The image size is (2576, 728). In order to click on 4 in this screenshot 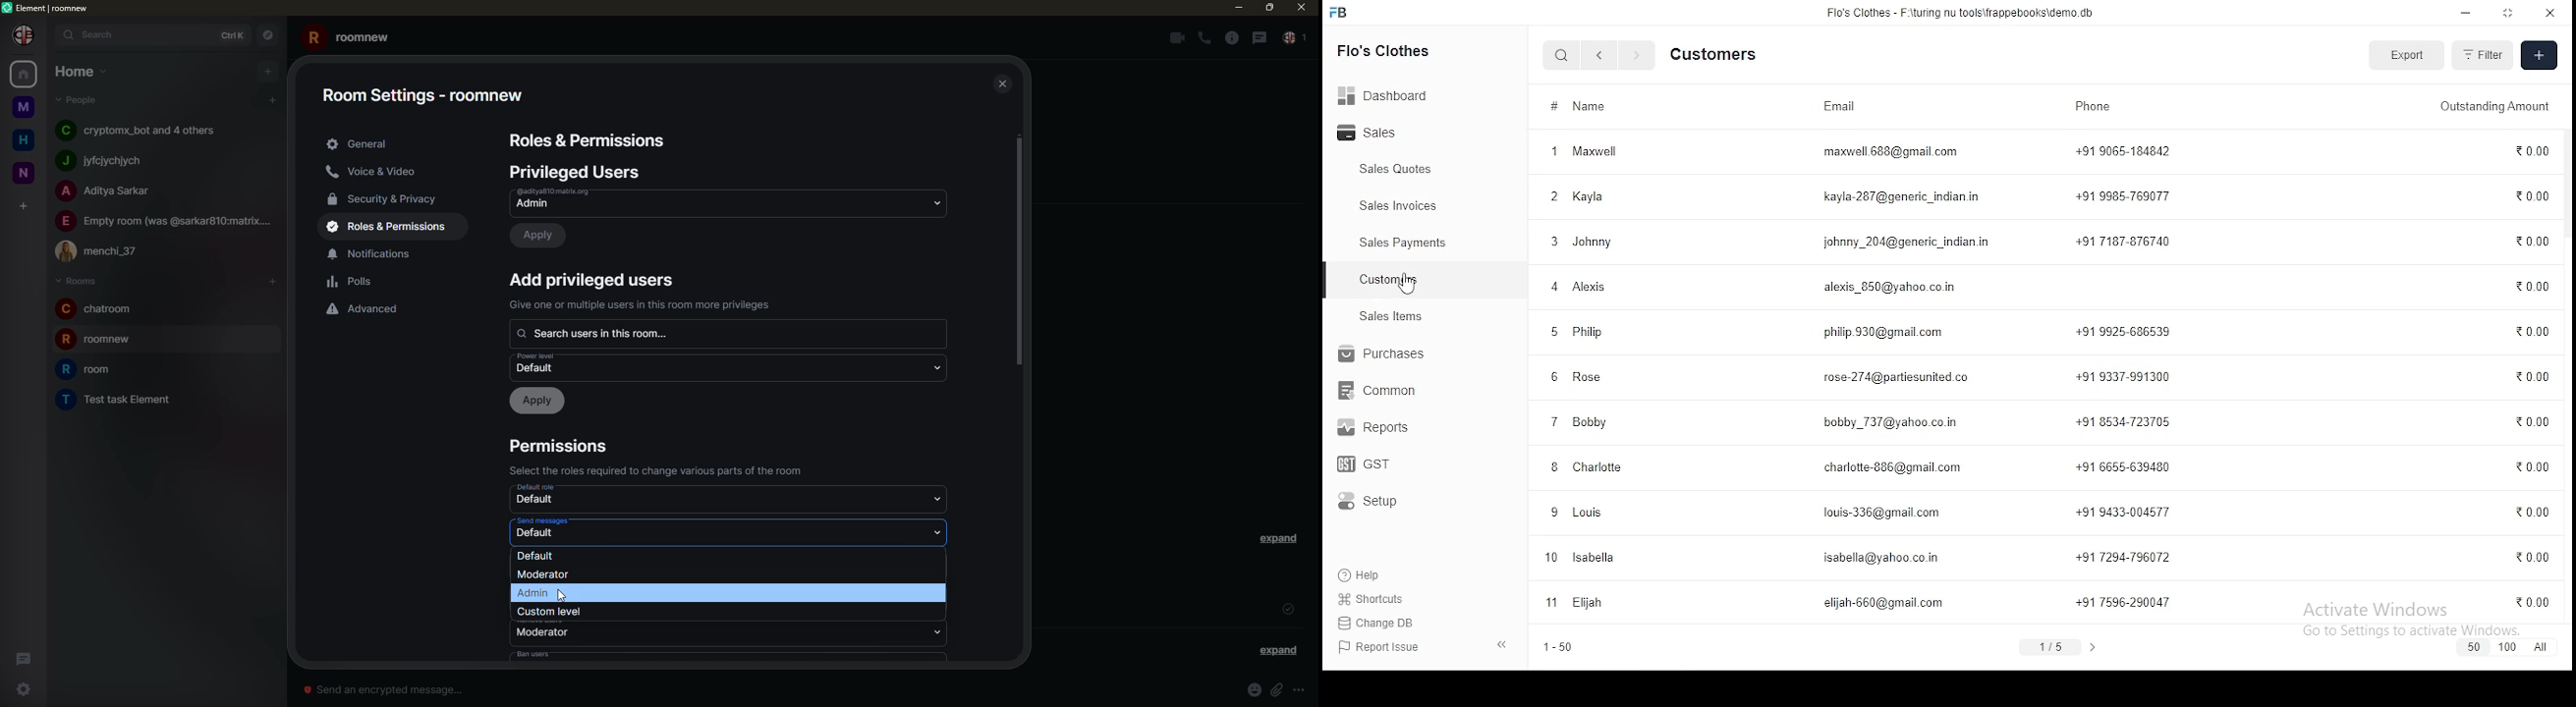, I will do `click(1554, 288)`.